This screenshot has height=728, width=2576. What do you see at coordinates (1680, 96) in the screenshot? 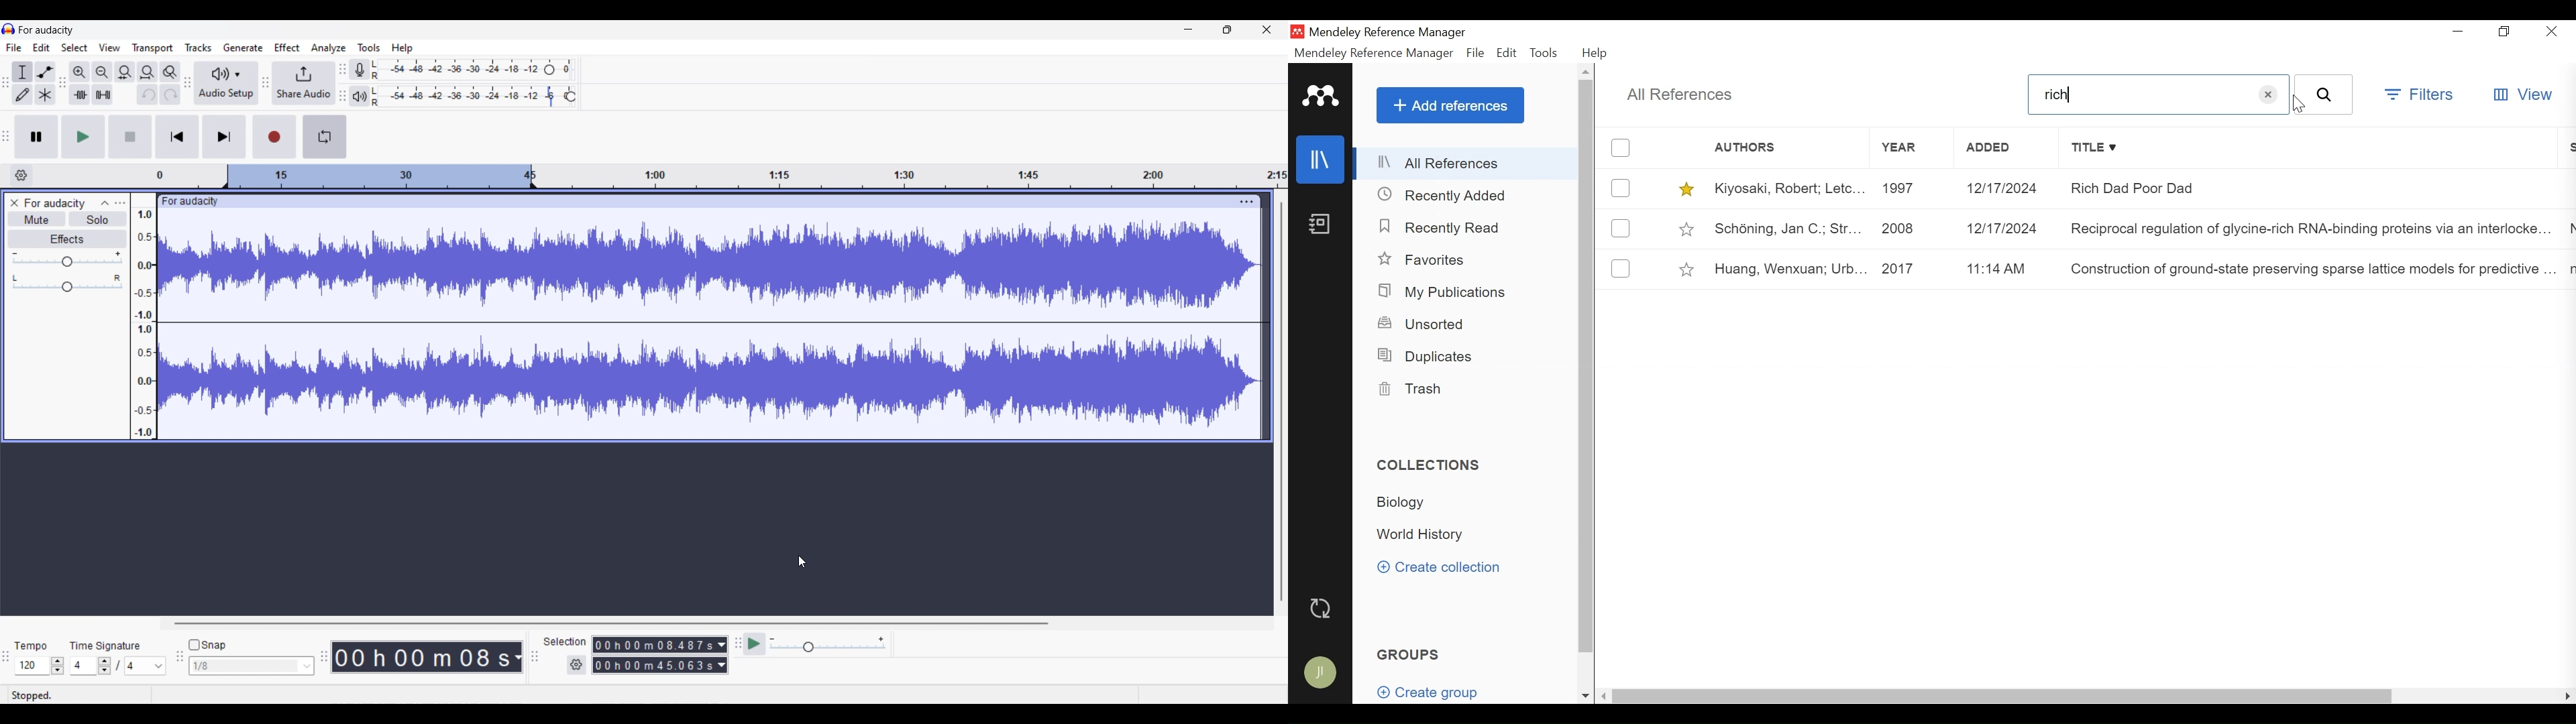
I see `All References` at bounding box center [1680, 96].